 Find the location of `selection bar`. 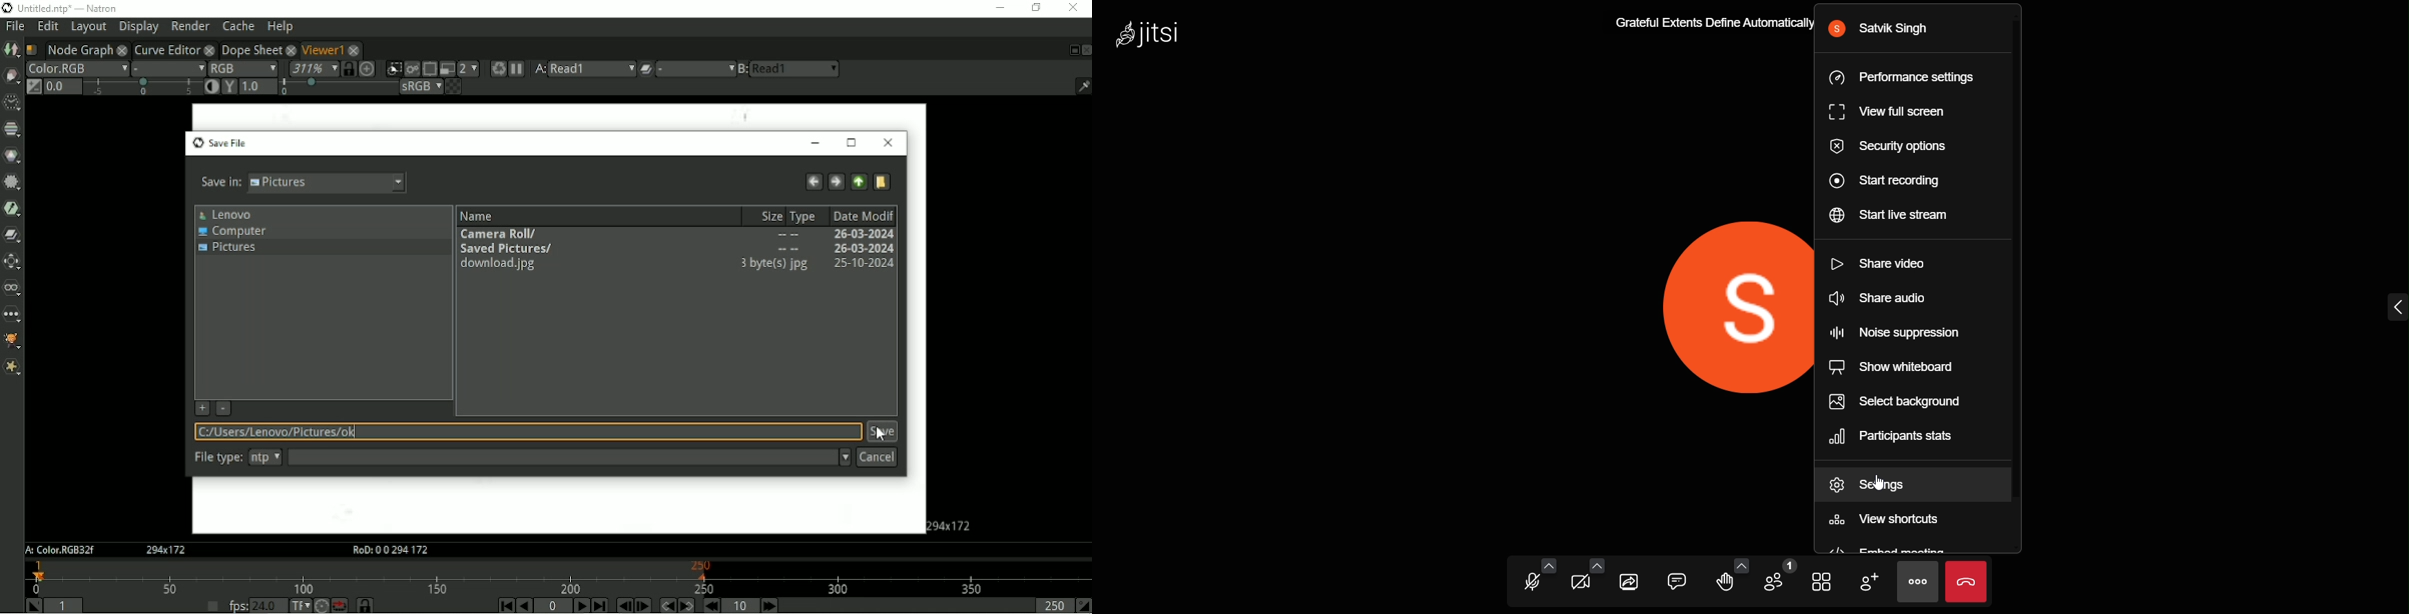

selection bar is located at coordinates (142, 87).